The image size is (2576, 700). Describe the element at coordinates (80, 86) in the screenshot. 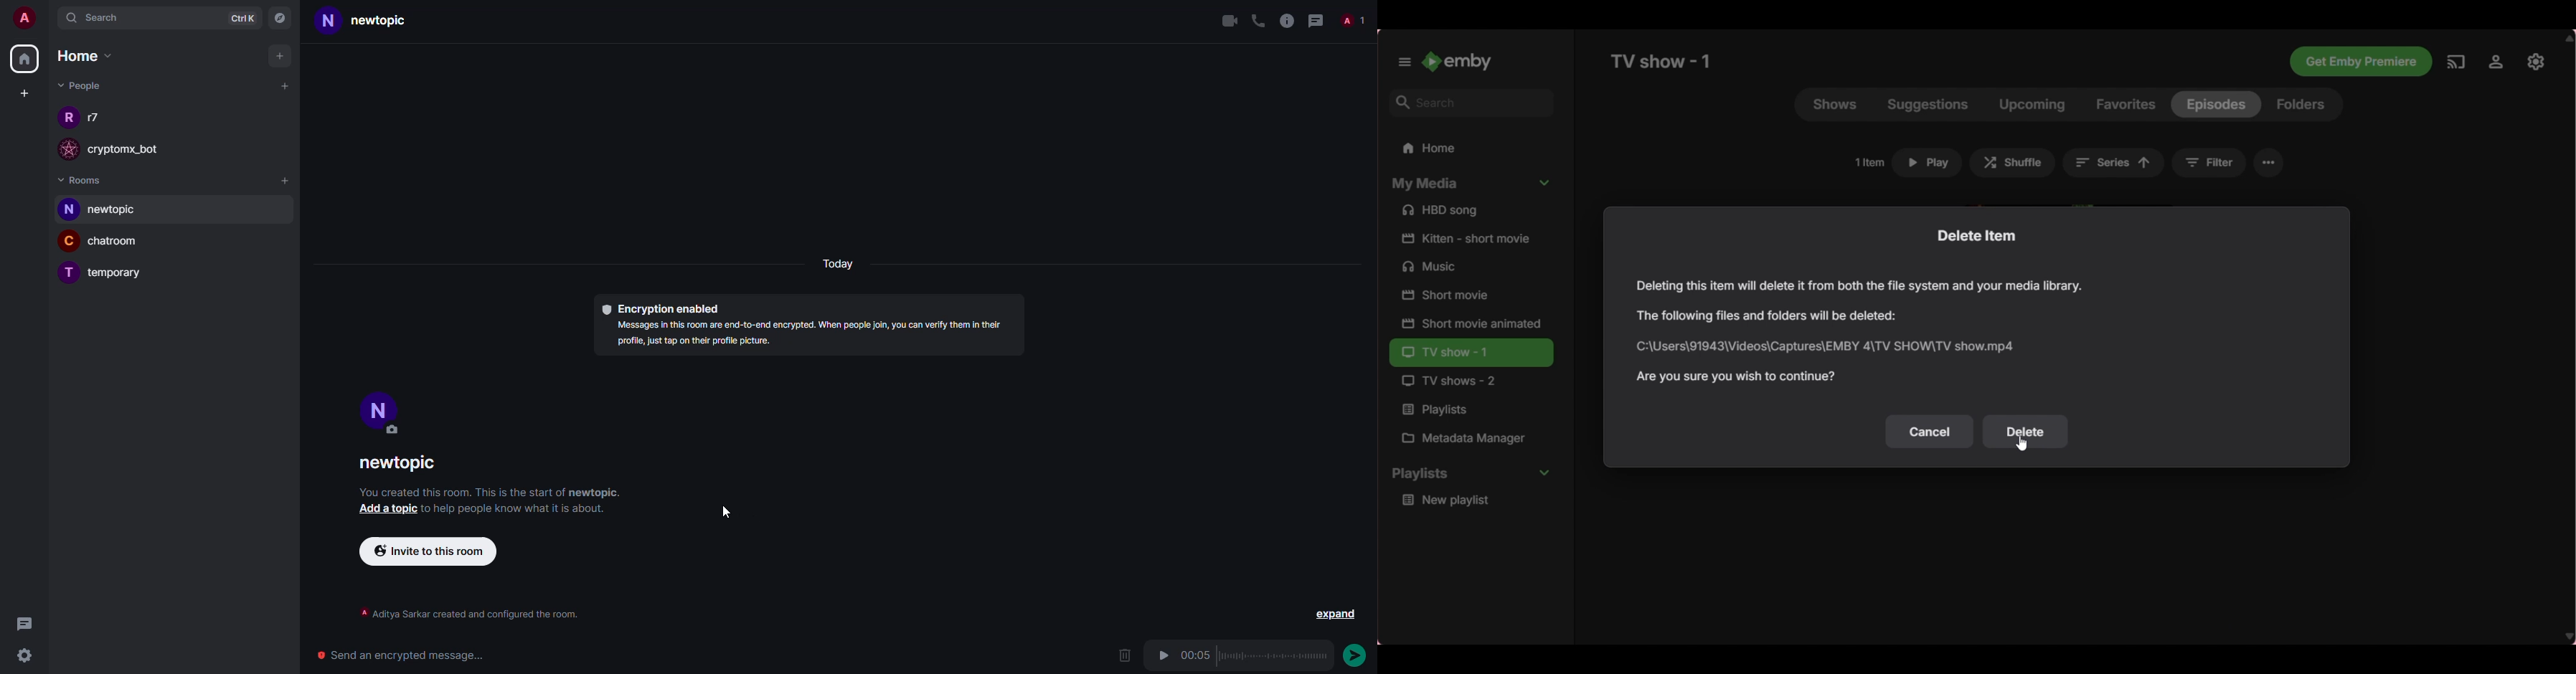

I see `people` at that location.